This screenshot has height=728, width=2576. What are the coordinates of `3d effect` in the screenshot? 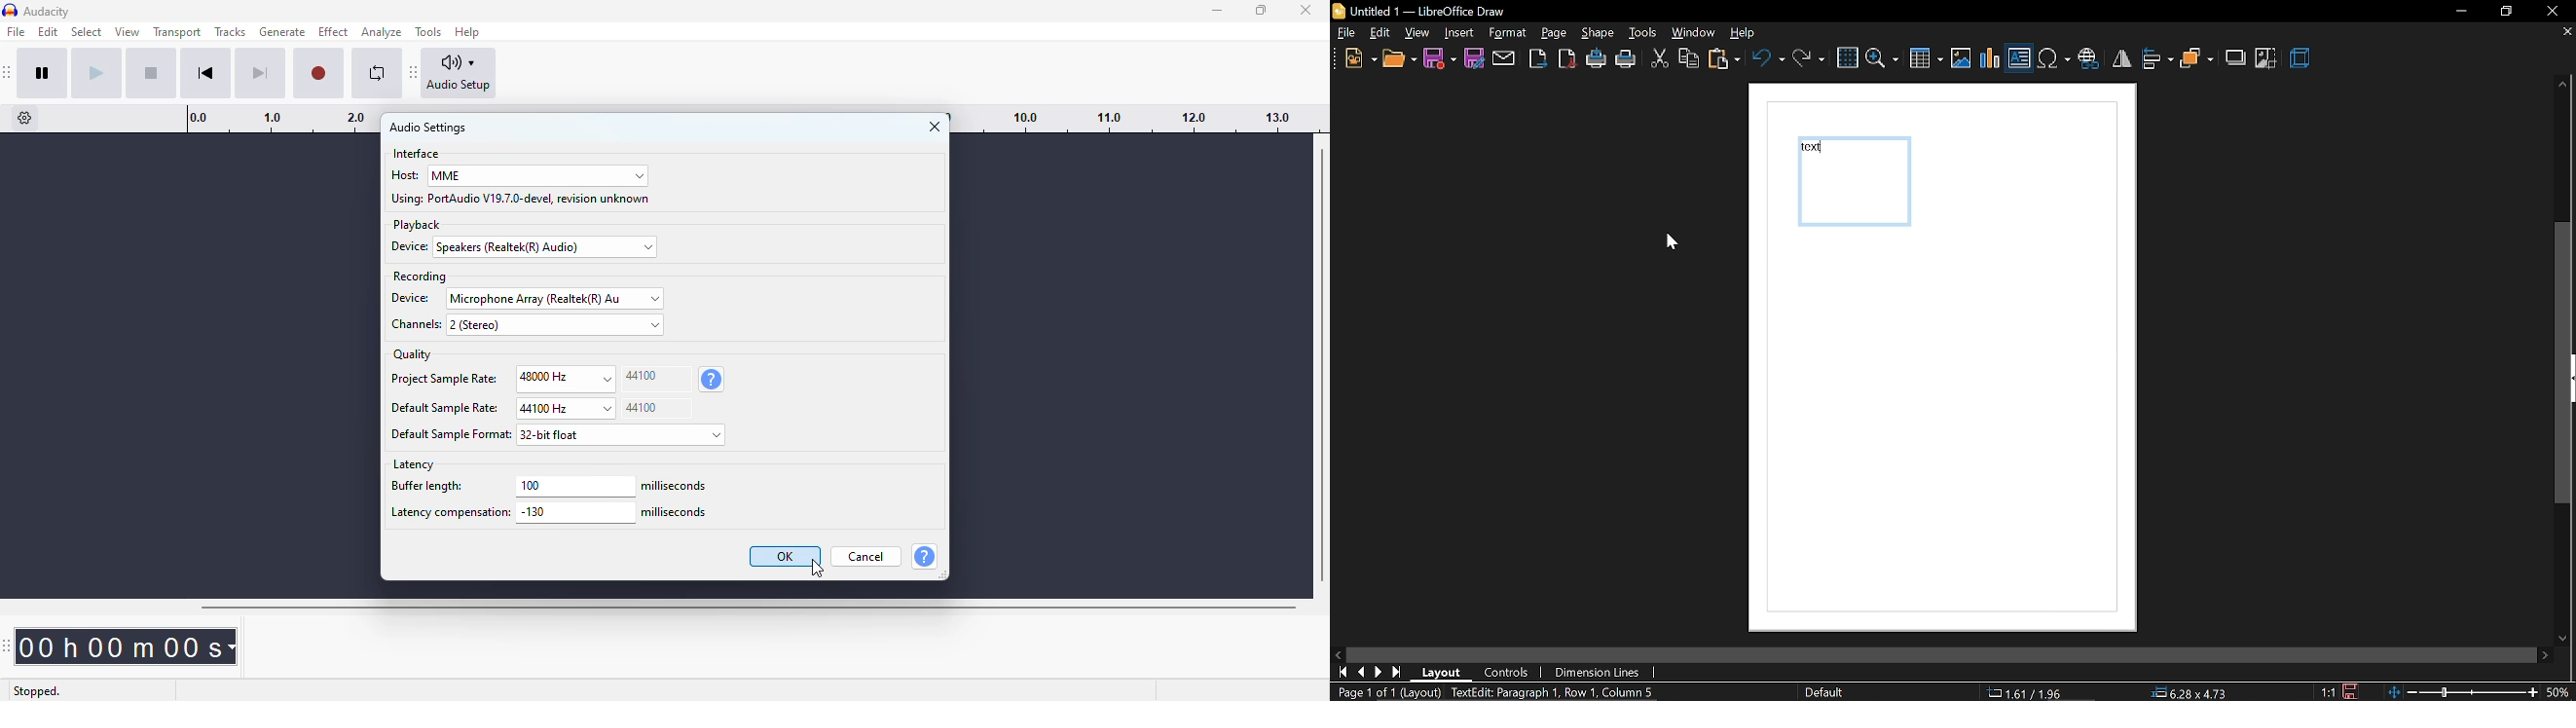 It's located at (2302, 59).